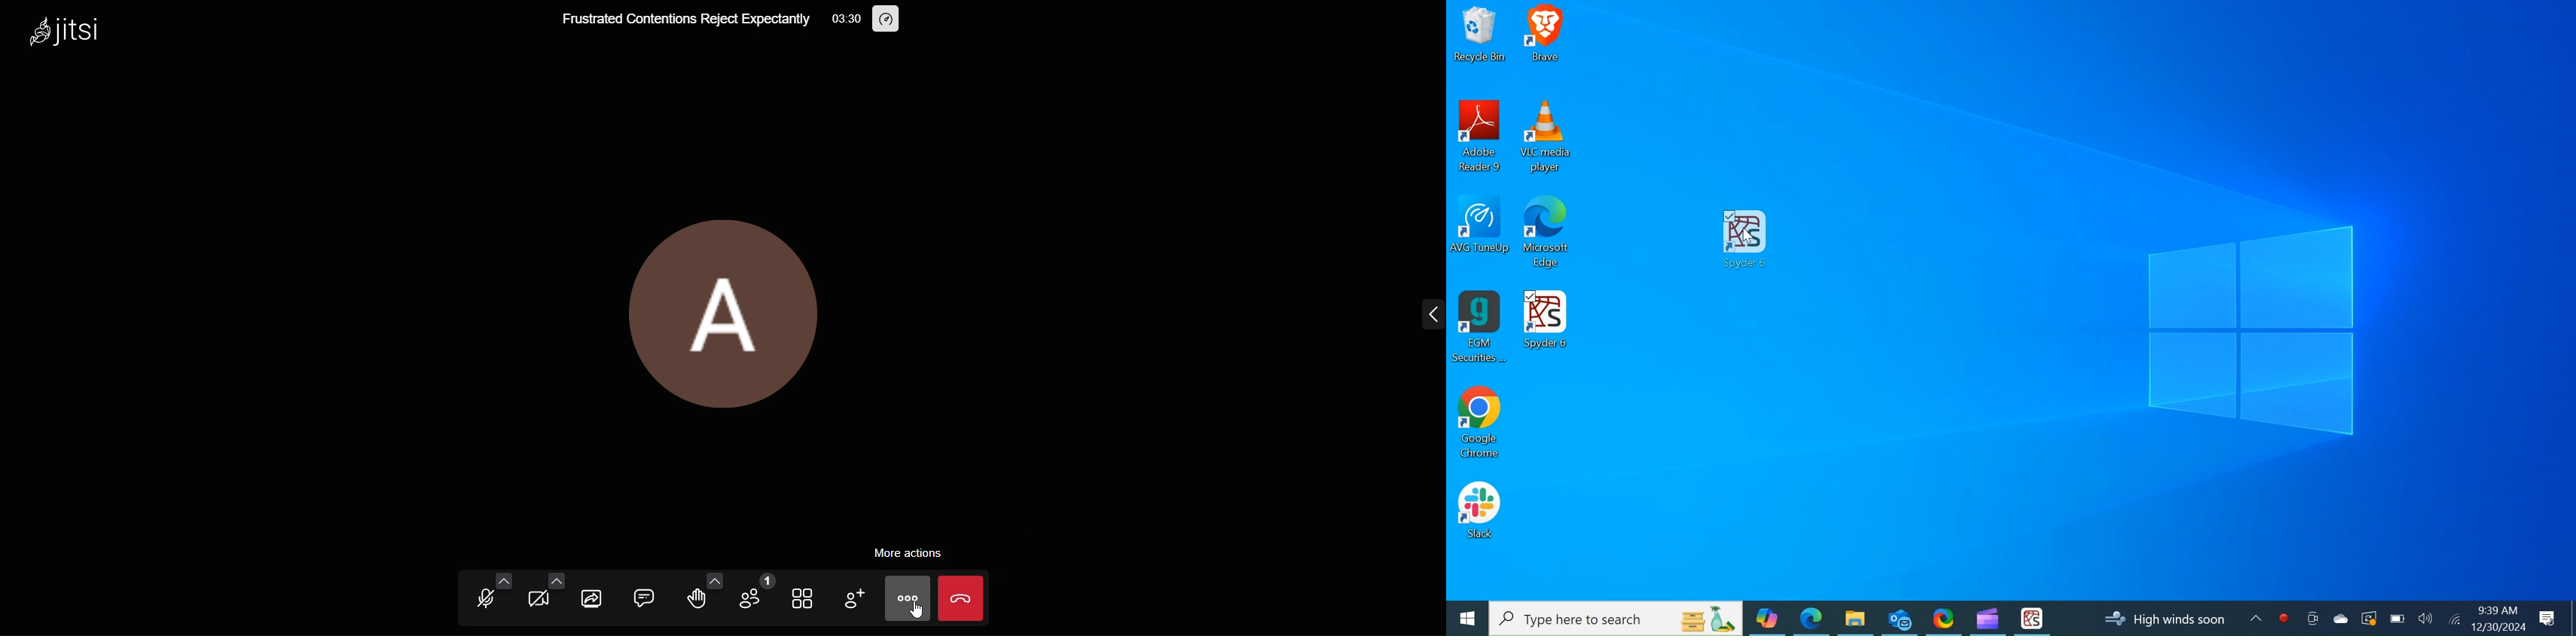 The width and height of the screenshot is (2576, 644). Describe the element at coordinates (2032, 618) in the screenshot. I see `Spyder Desktop Icon` at that location.